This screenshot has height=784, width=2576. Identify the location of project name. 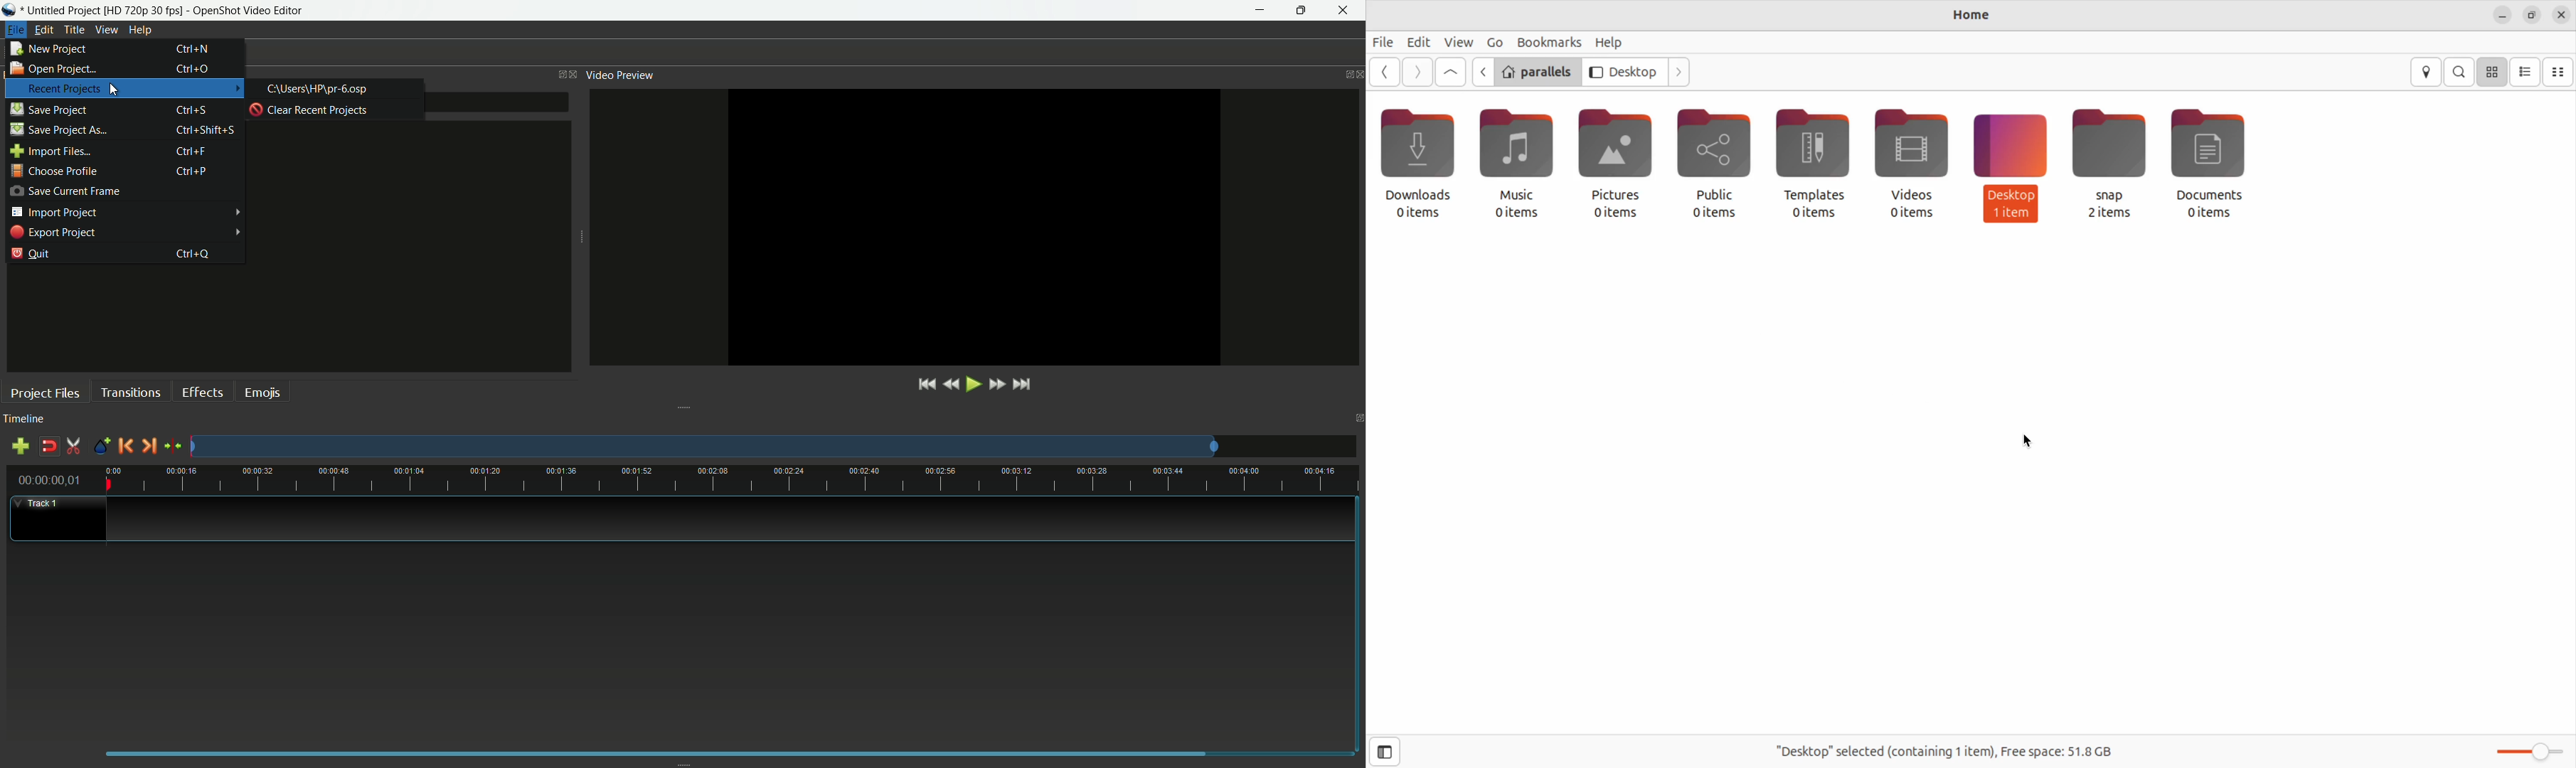
(62, 11).